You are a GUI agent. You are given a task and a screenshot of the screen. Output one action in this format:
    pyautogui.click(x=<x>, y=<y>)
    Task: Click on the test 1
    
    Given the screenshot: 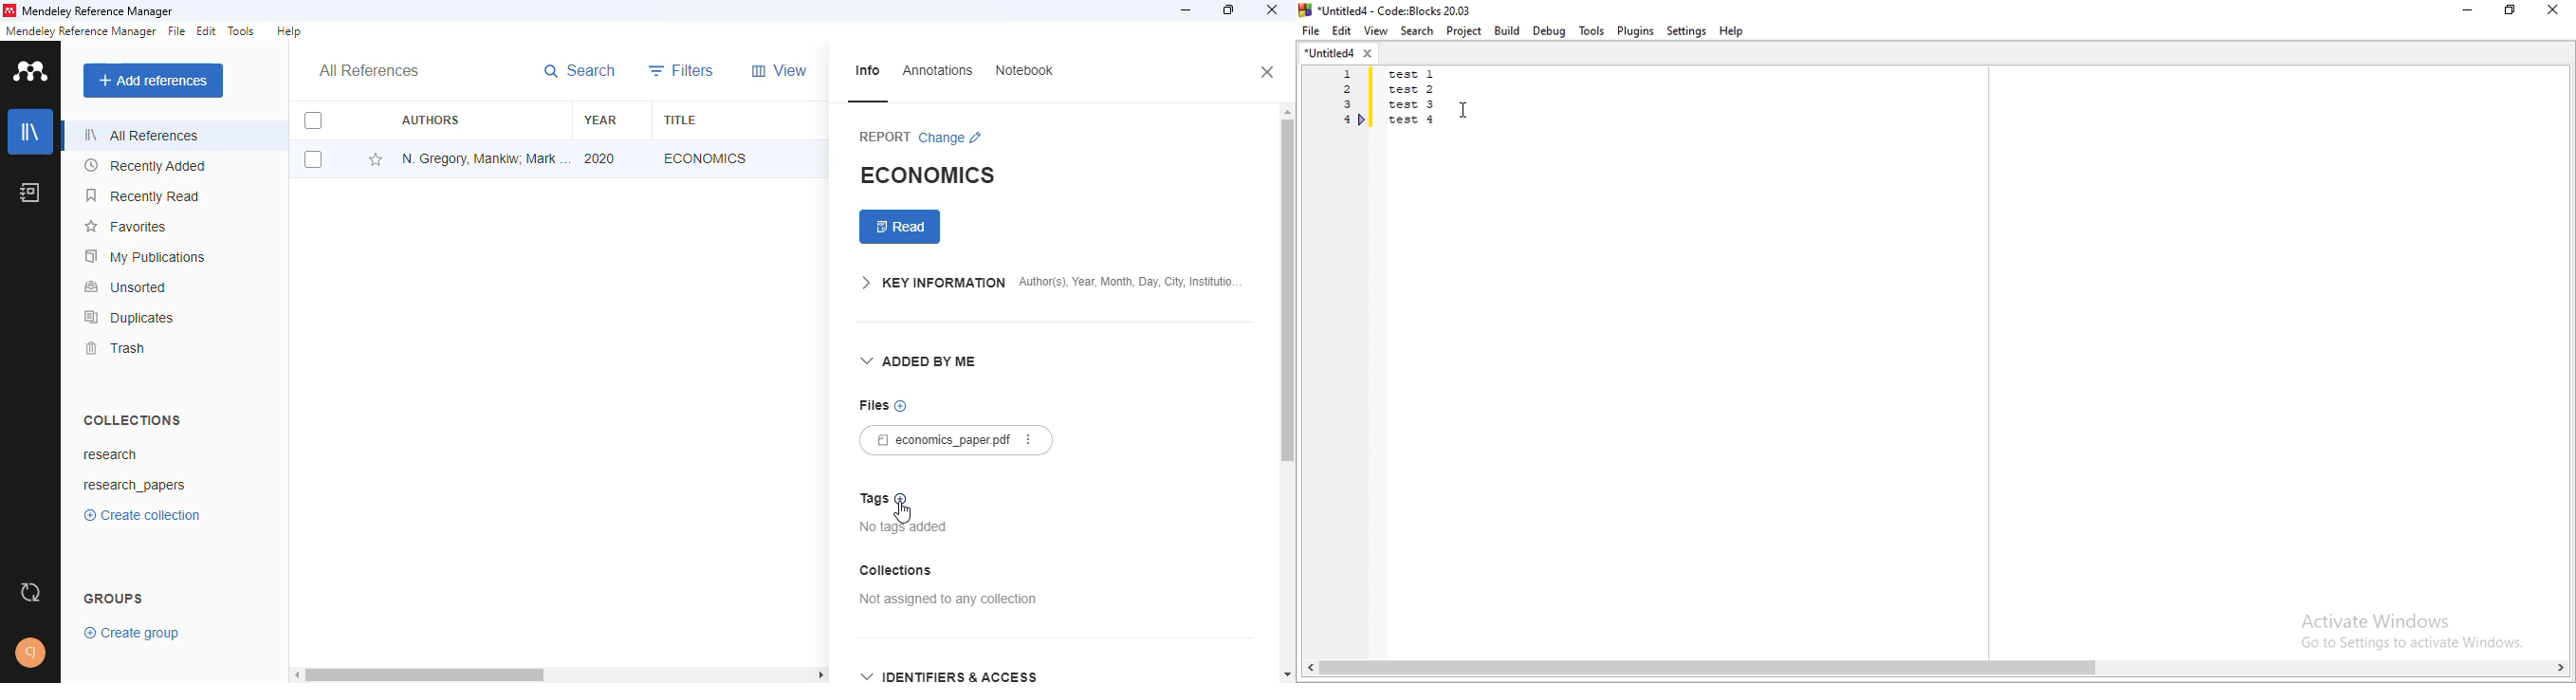 What is the action you would take?
    pyautogui.click(x=1424, y=74)
    